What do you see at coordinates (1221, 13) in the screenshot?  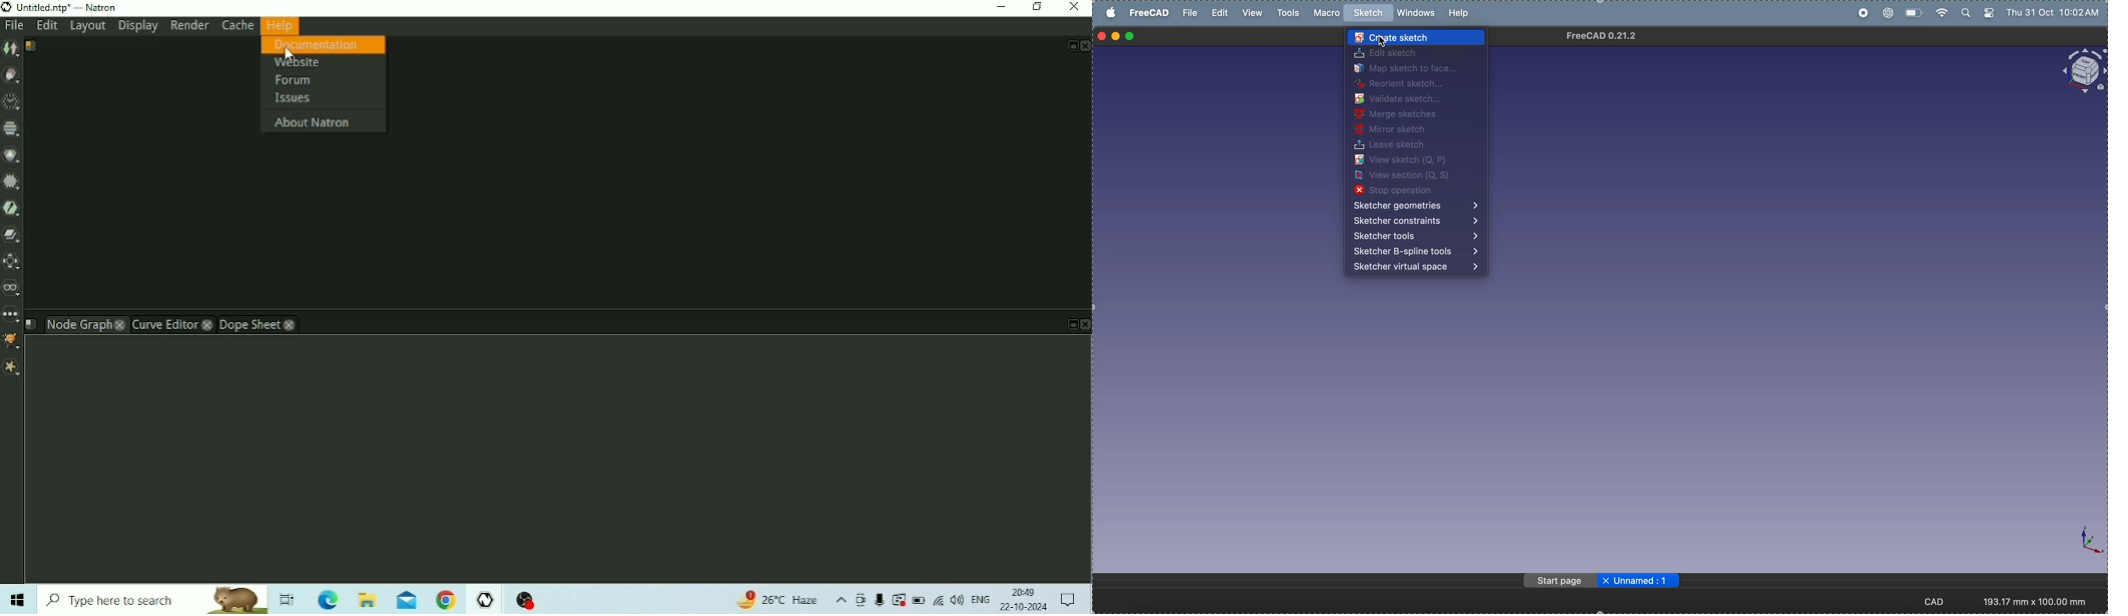 I see `edit` at bounding box center [1221, 13].